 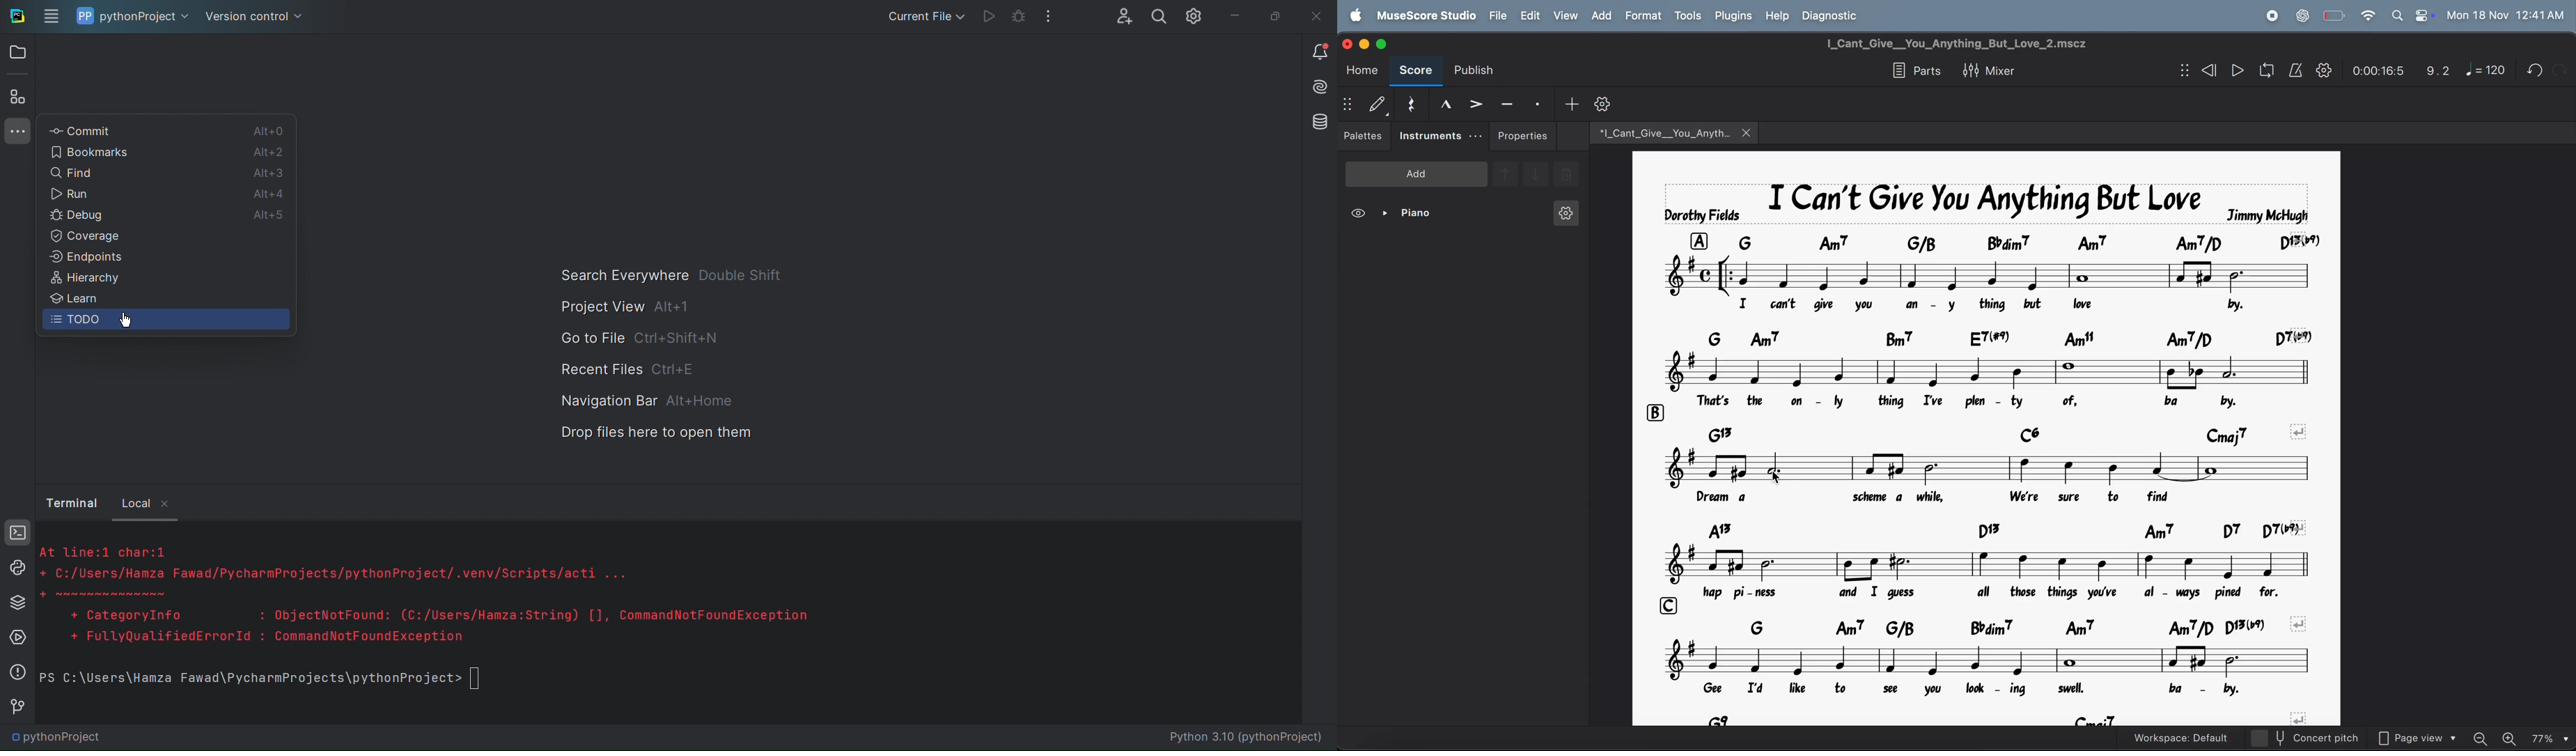 I want to click on chord symbols, so click(x=1988, y=718).